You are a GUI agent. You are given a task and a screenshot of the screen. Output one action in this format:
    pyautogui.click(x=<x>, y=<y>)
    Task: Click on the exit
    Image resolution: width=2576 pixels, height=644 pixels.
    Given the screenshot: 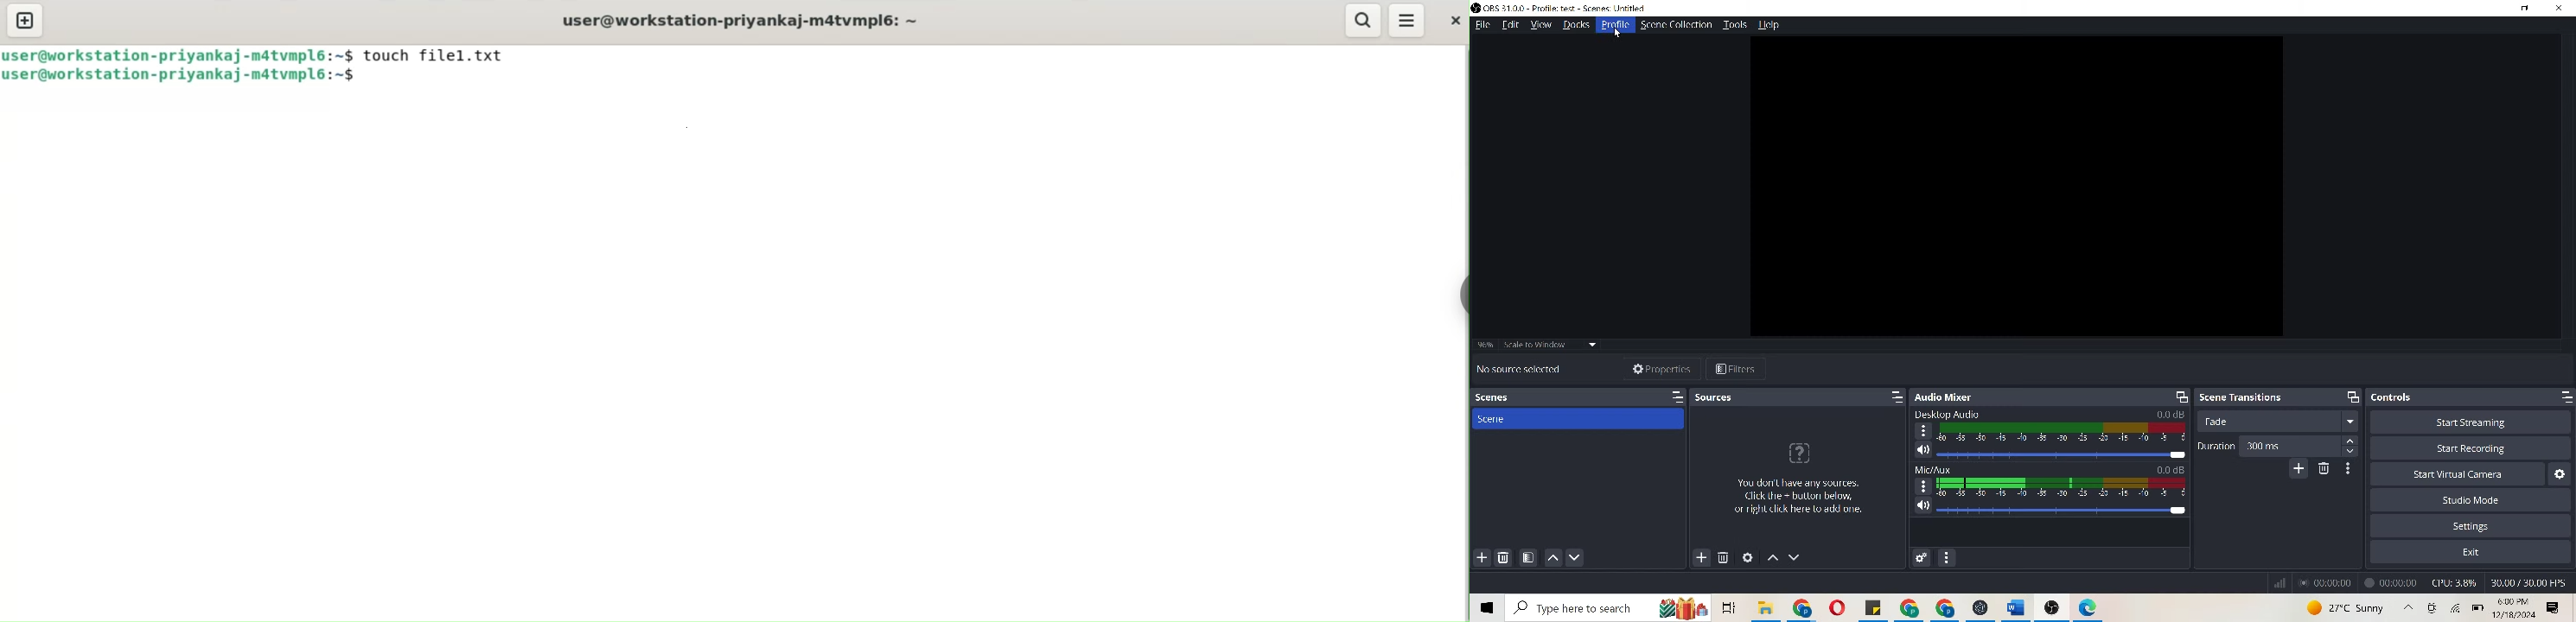 What is the action you would take?
    pyautogui.click(x=2469, y=549)
    